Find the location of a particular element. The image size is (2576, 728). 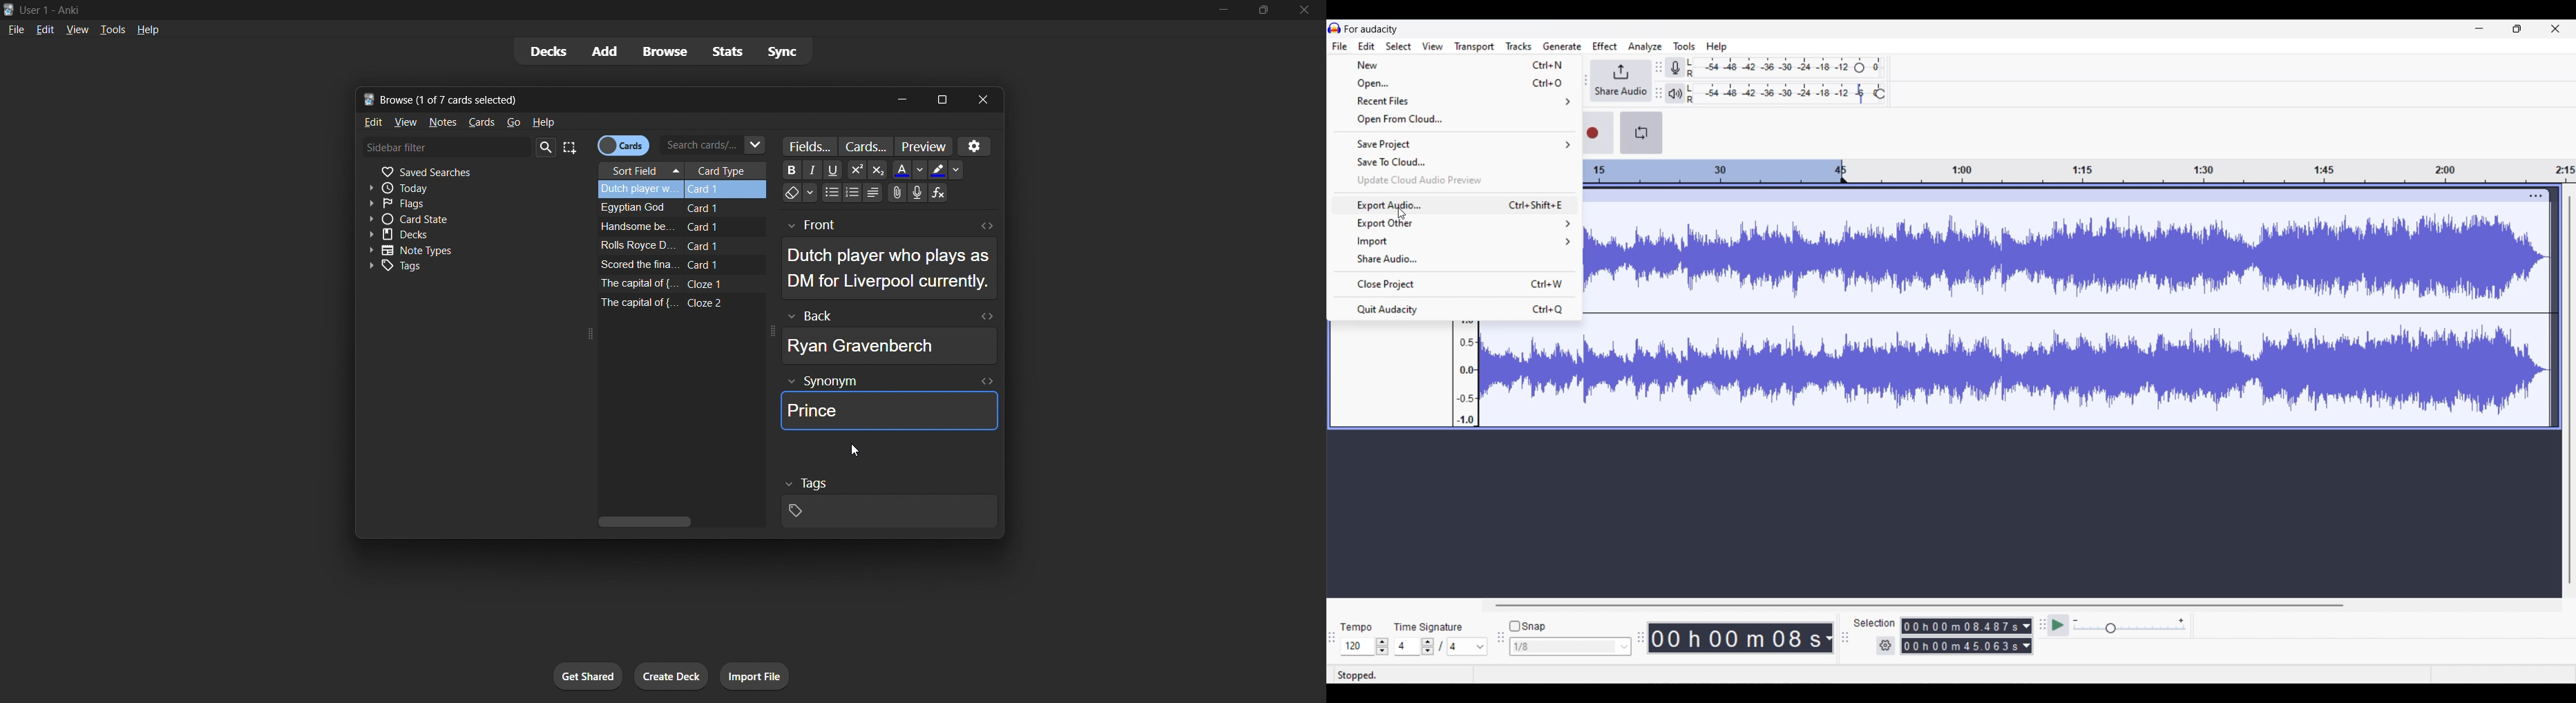

Selection duration is located at coordinates (1961, 626).